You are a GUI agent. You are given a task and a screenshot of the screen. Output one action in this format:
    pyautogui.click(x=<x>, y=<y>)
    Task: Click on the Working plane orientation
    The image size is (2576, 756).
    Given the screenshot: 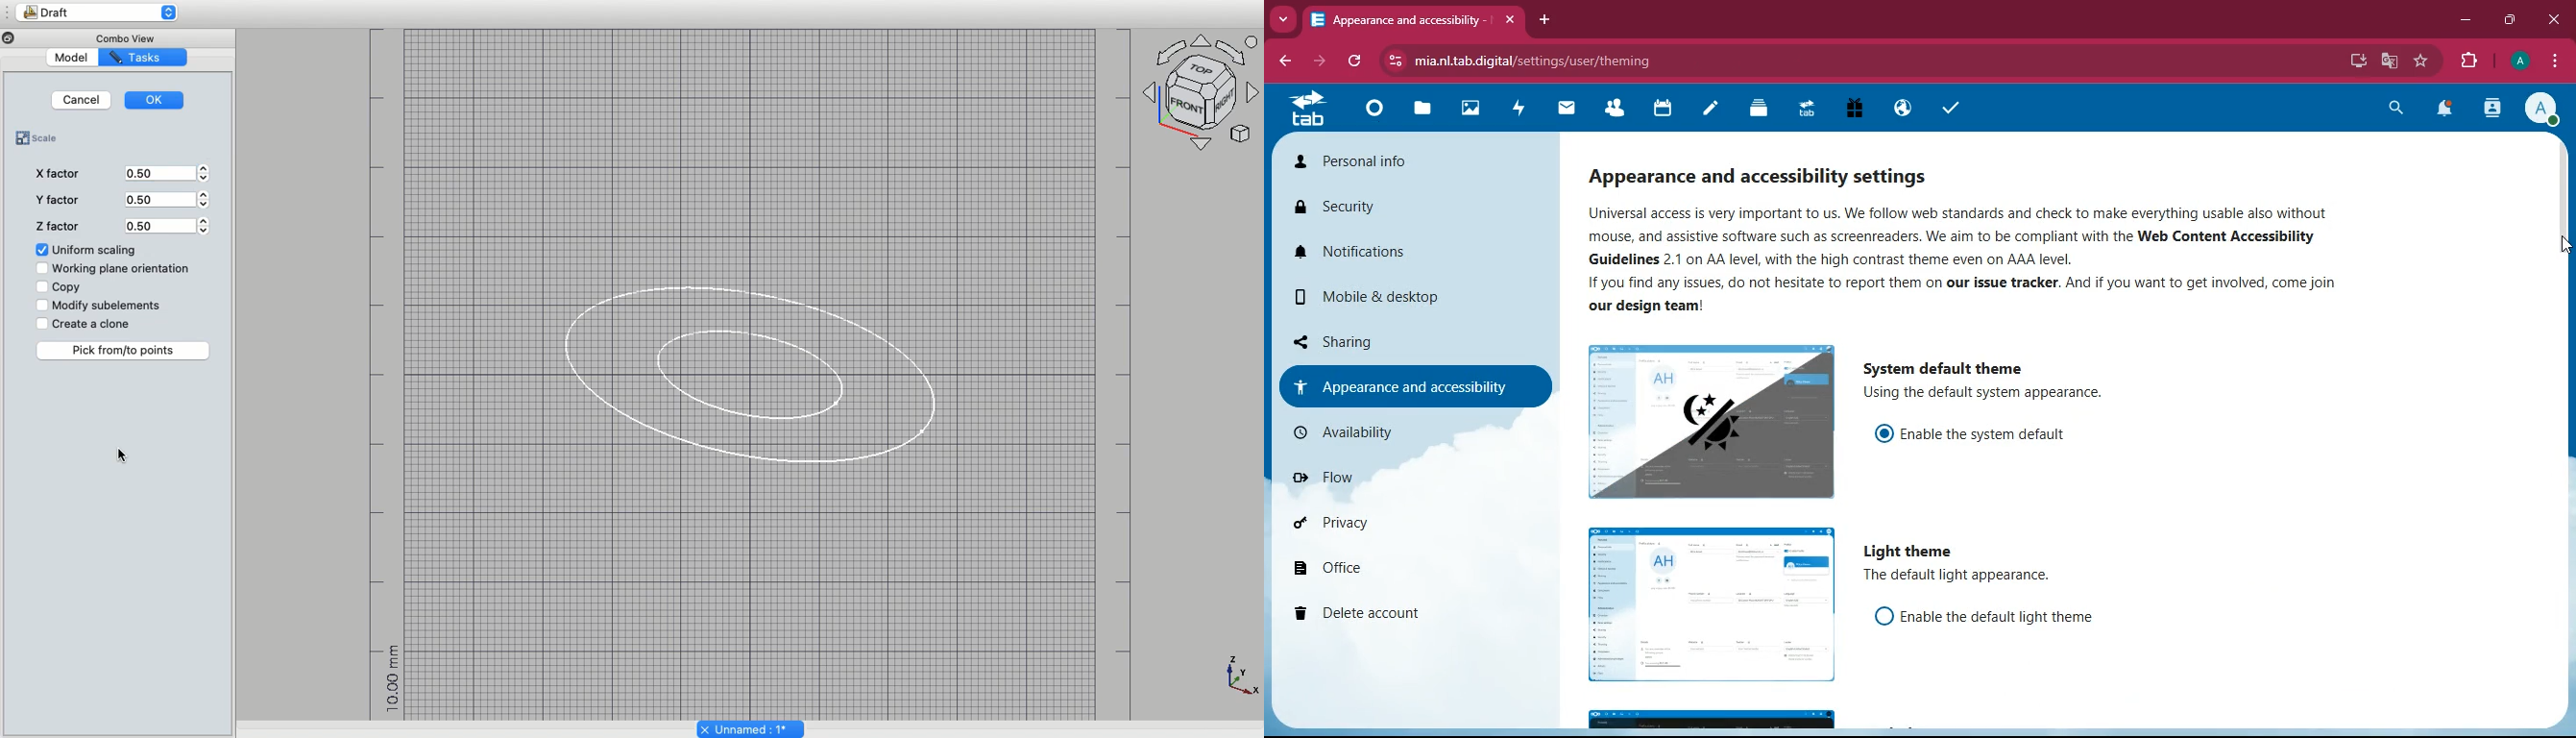 What is the action you would take?
    pyautogui.click(x=115, y=269)
    